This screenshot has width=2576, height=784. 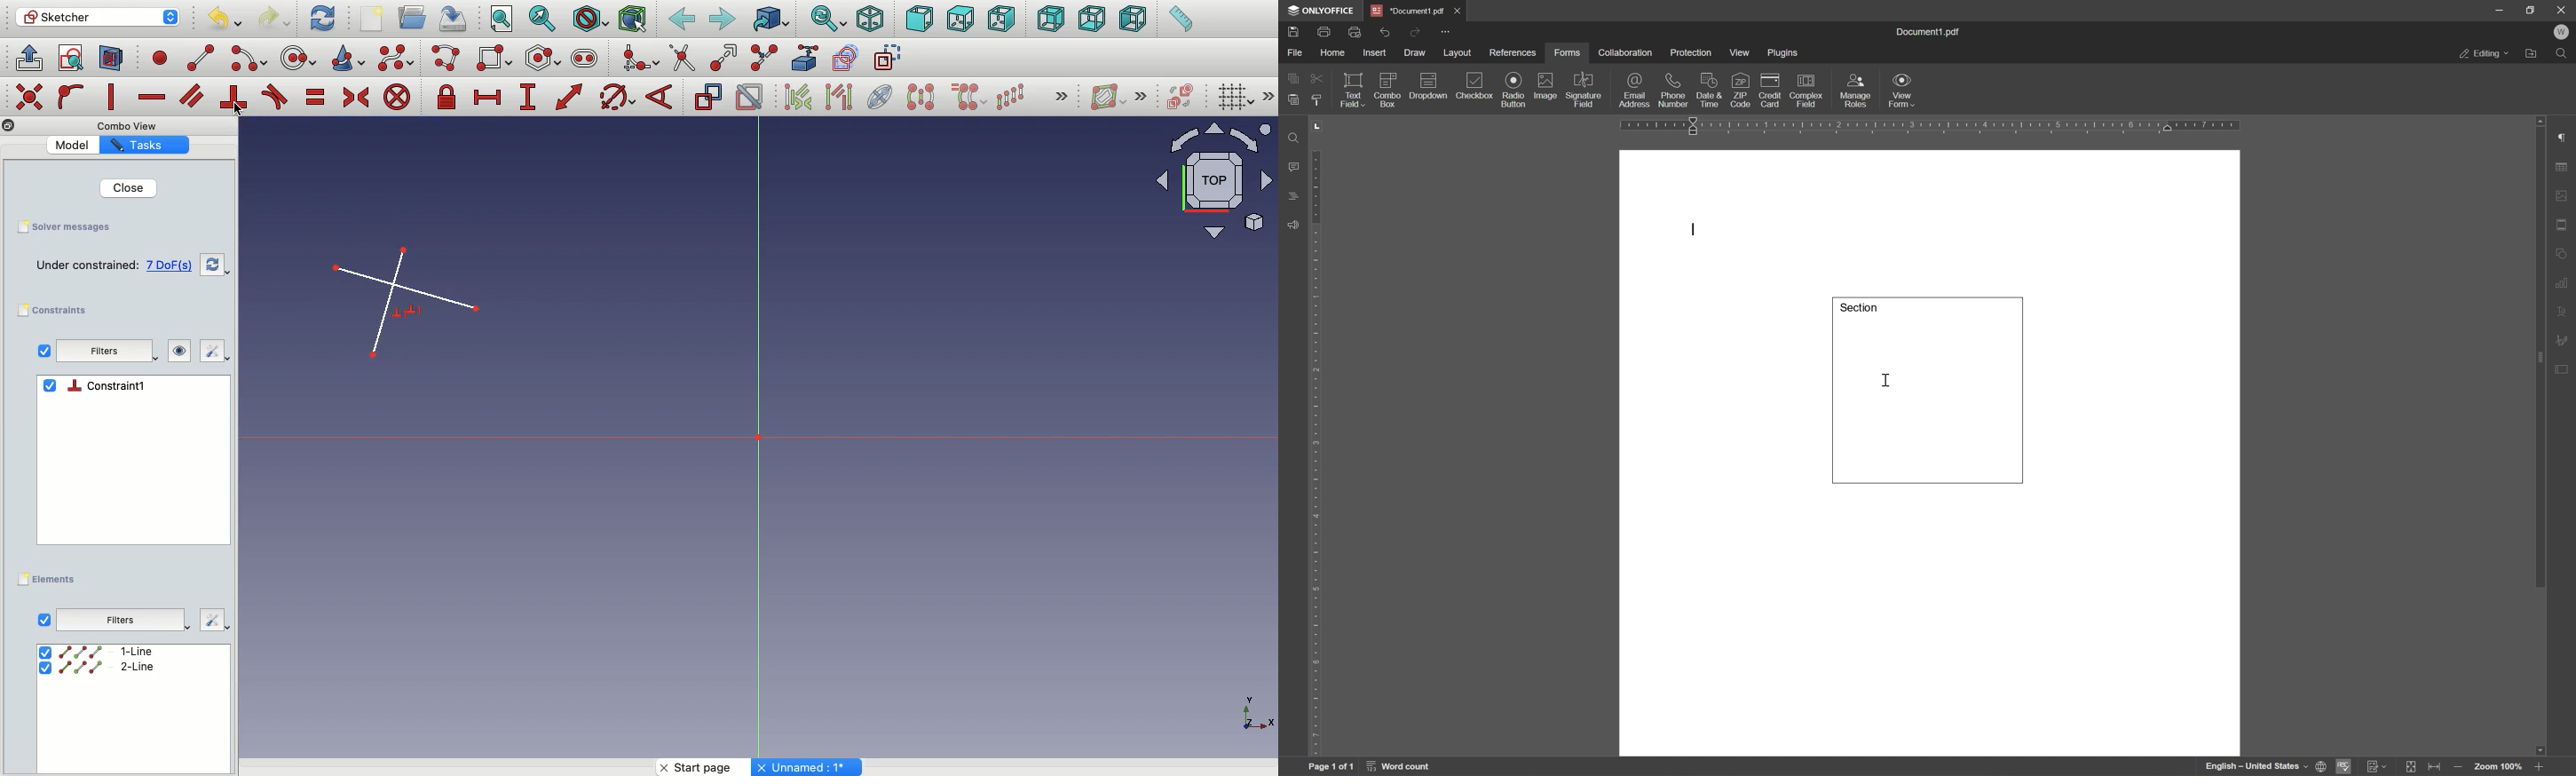 What do you see at coordinates (1295, 51) in the screenshot?
I see `file` at bounding box center [1295, 51].